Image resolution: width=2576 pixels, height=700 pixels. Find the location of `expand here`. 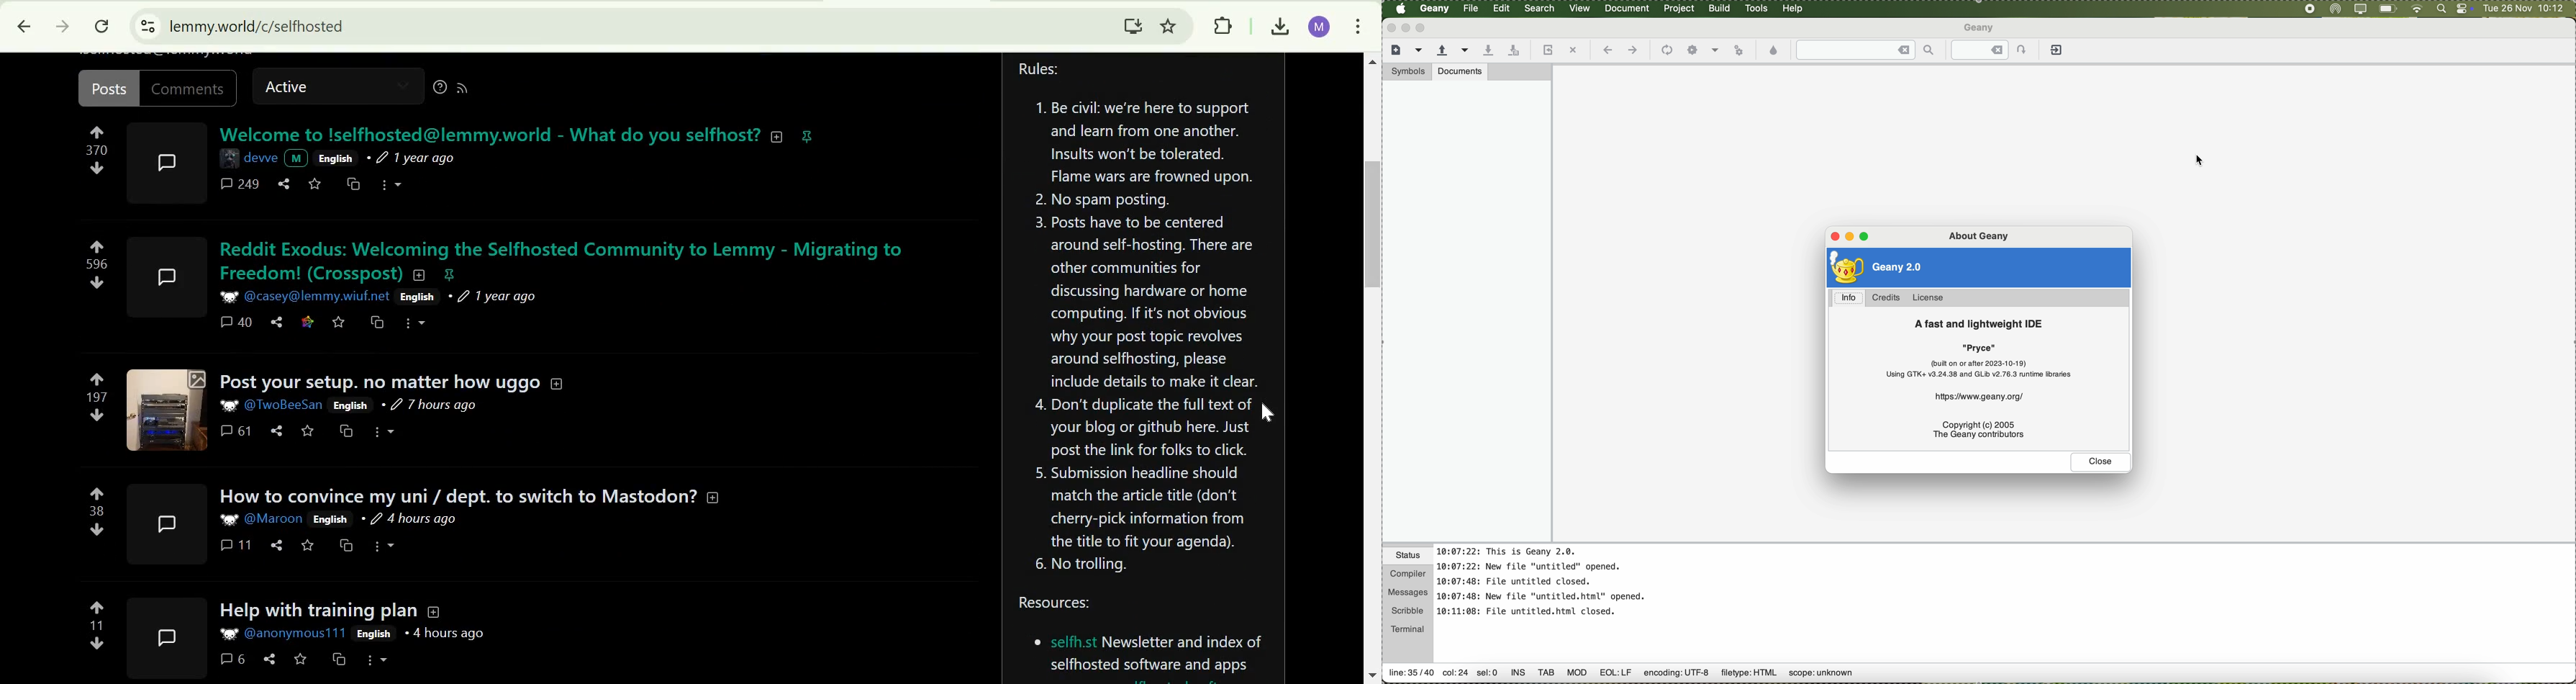

expand here is located at coordinates (170, 271).